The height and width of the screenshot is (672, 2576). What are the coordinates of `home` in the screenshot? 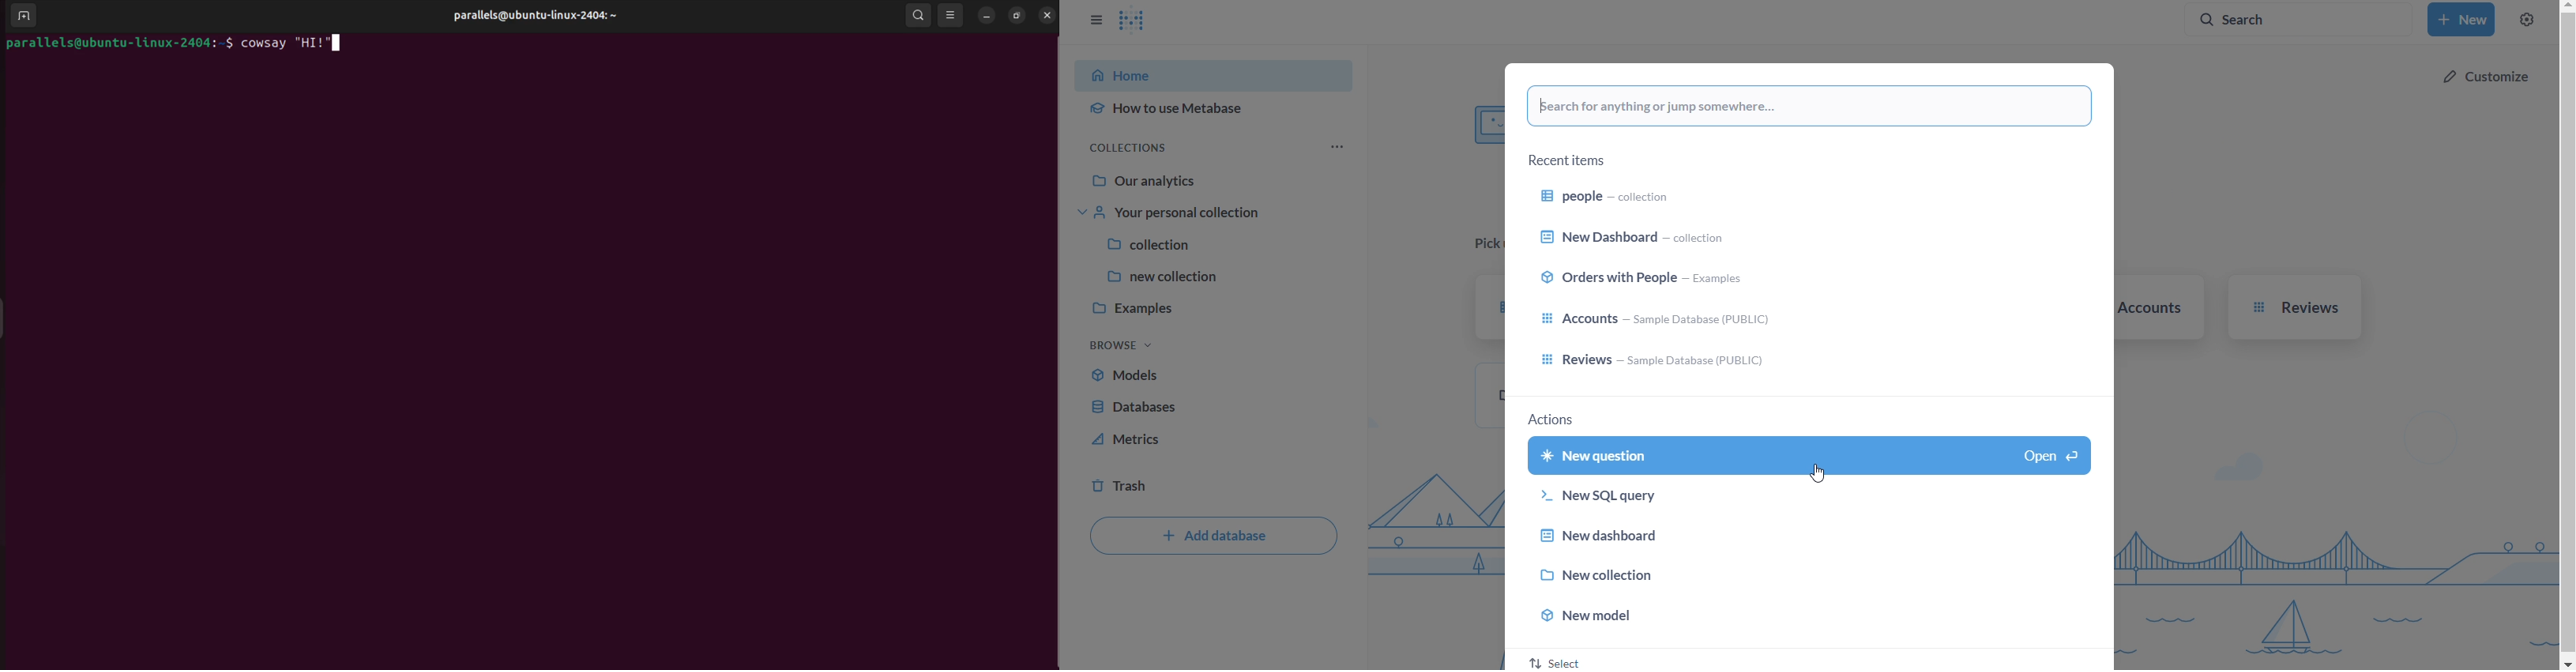 It's located at (1213, 73).